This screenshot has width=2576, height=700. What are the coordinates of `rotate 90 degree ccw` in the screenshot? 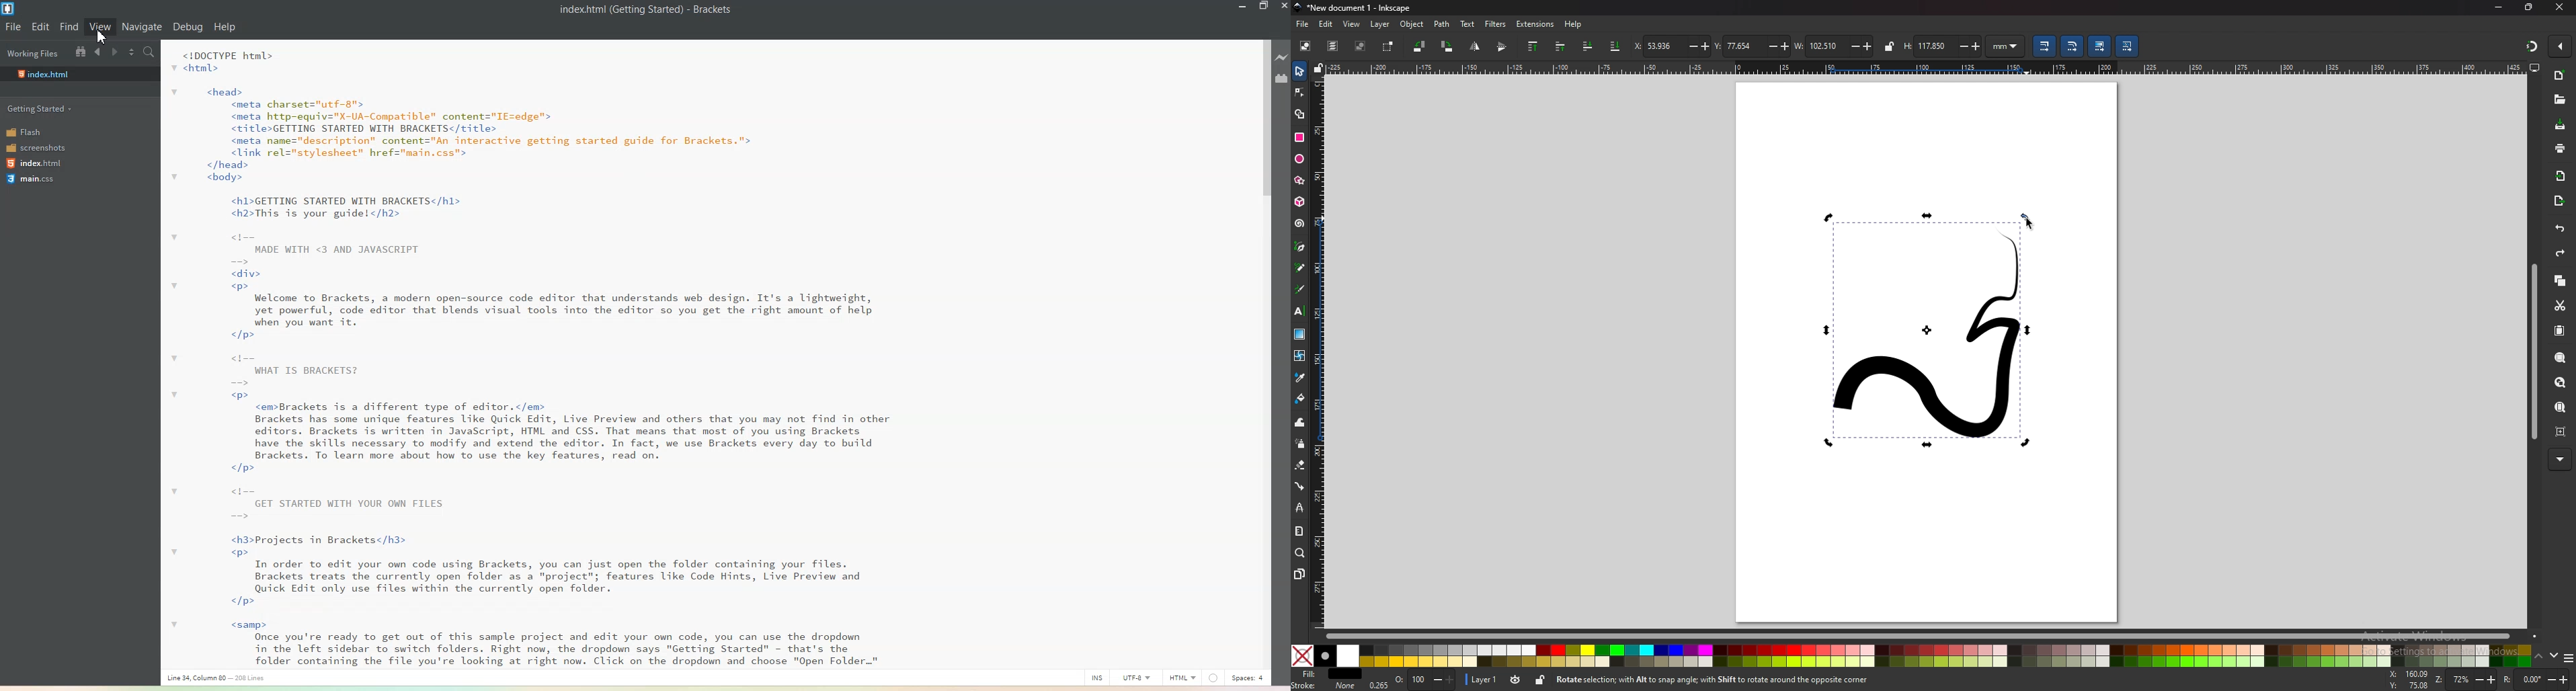 It's located at (1419, 47).